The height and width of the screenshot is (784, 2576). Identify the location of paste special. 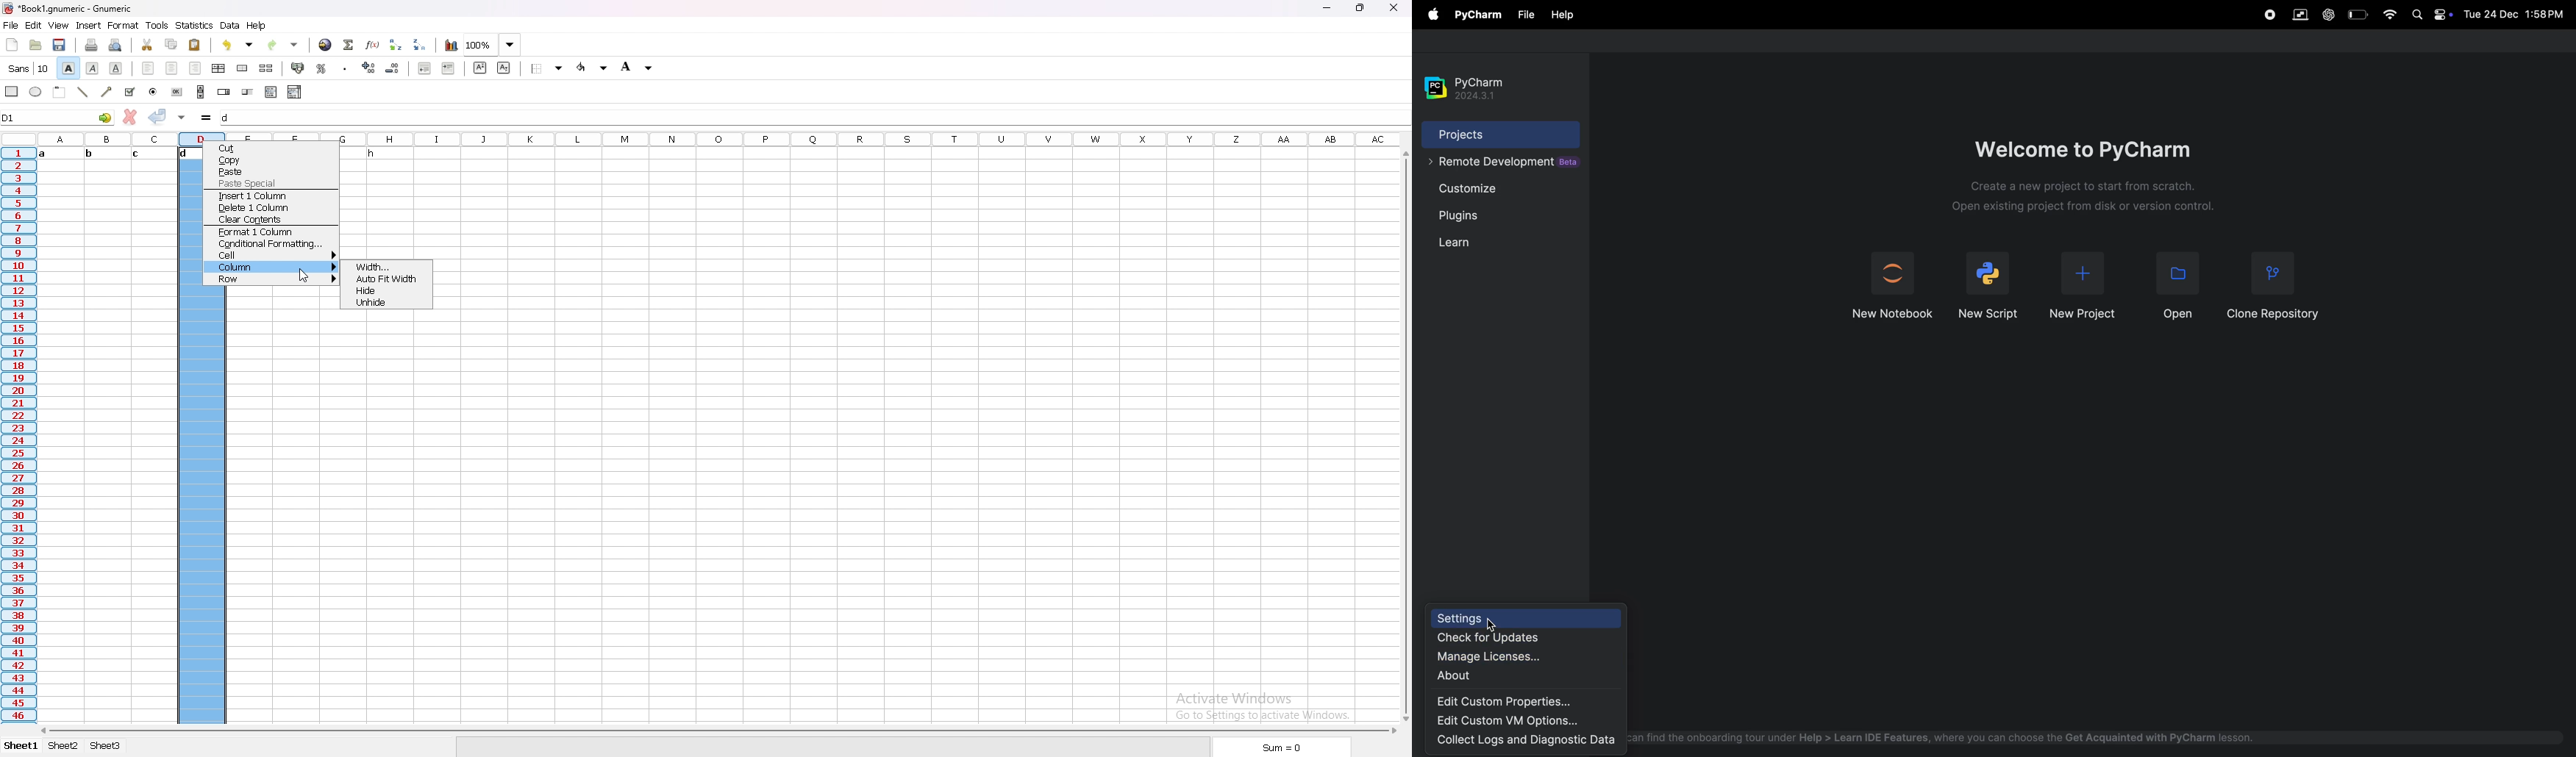
(271, 184).